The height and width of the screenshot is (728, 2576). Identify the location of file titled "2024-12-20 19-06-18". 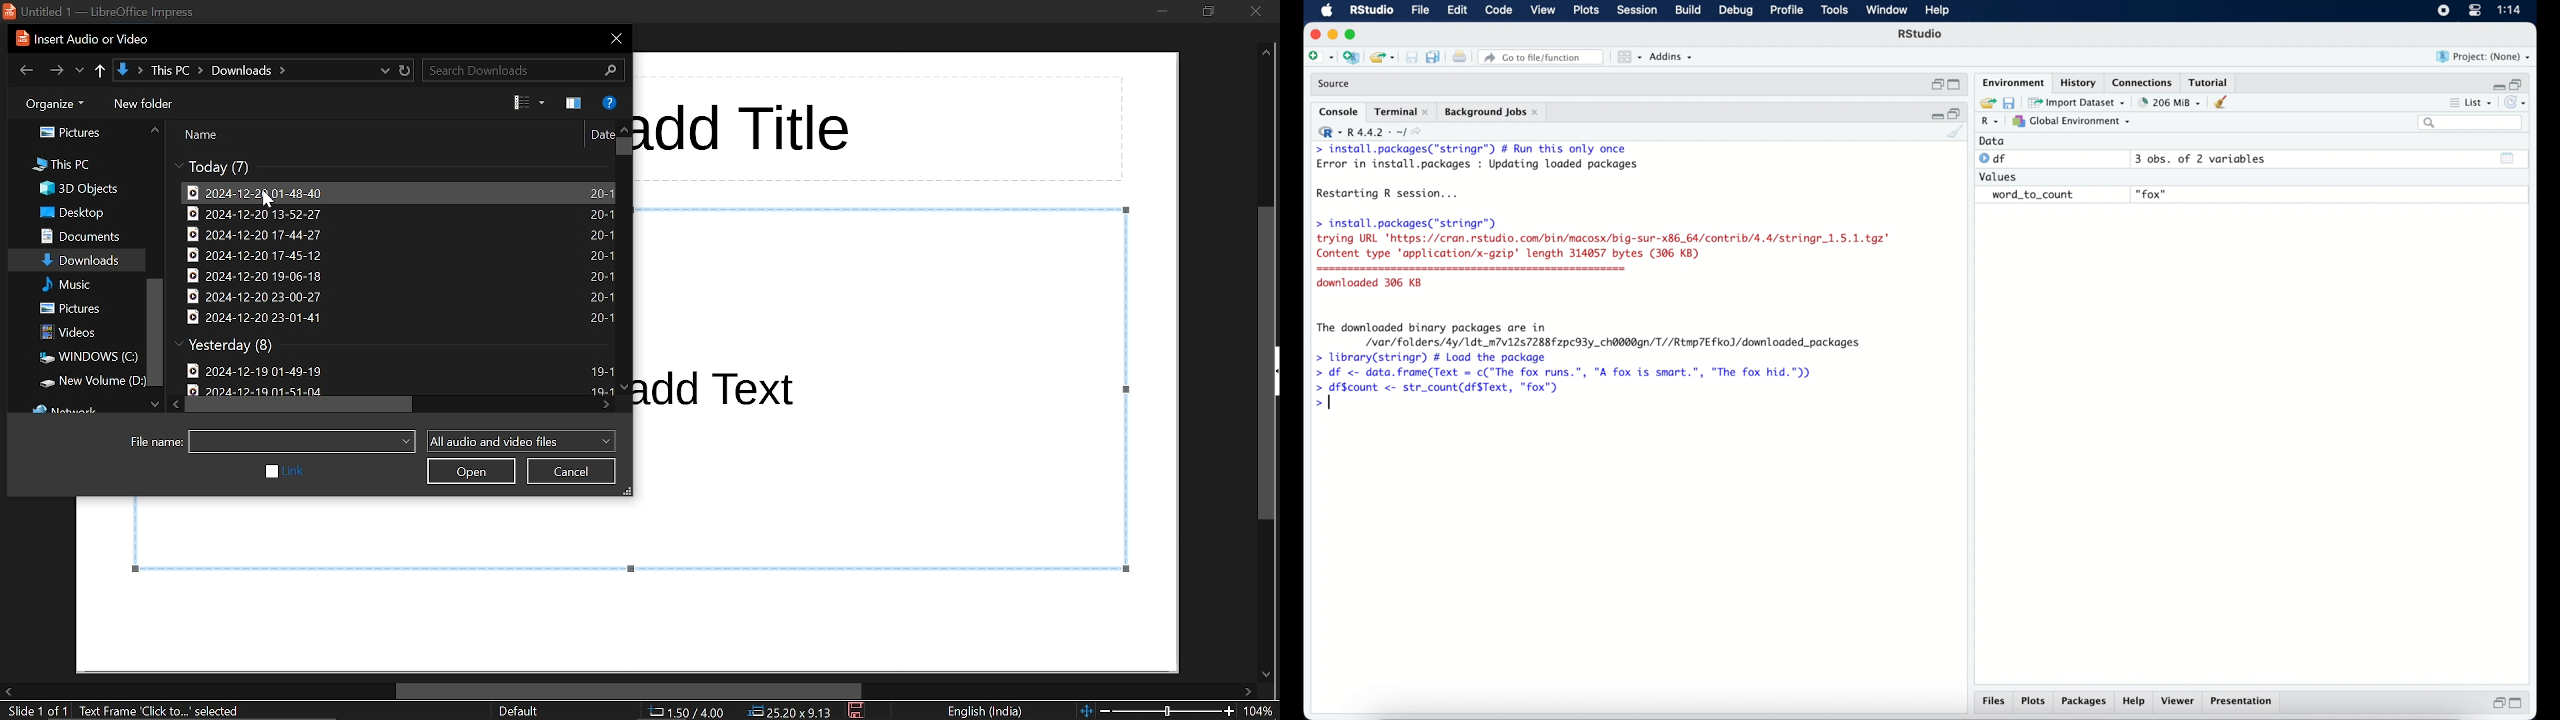
(398, 277).